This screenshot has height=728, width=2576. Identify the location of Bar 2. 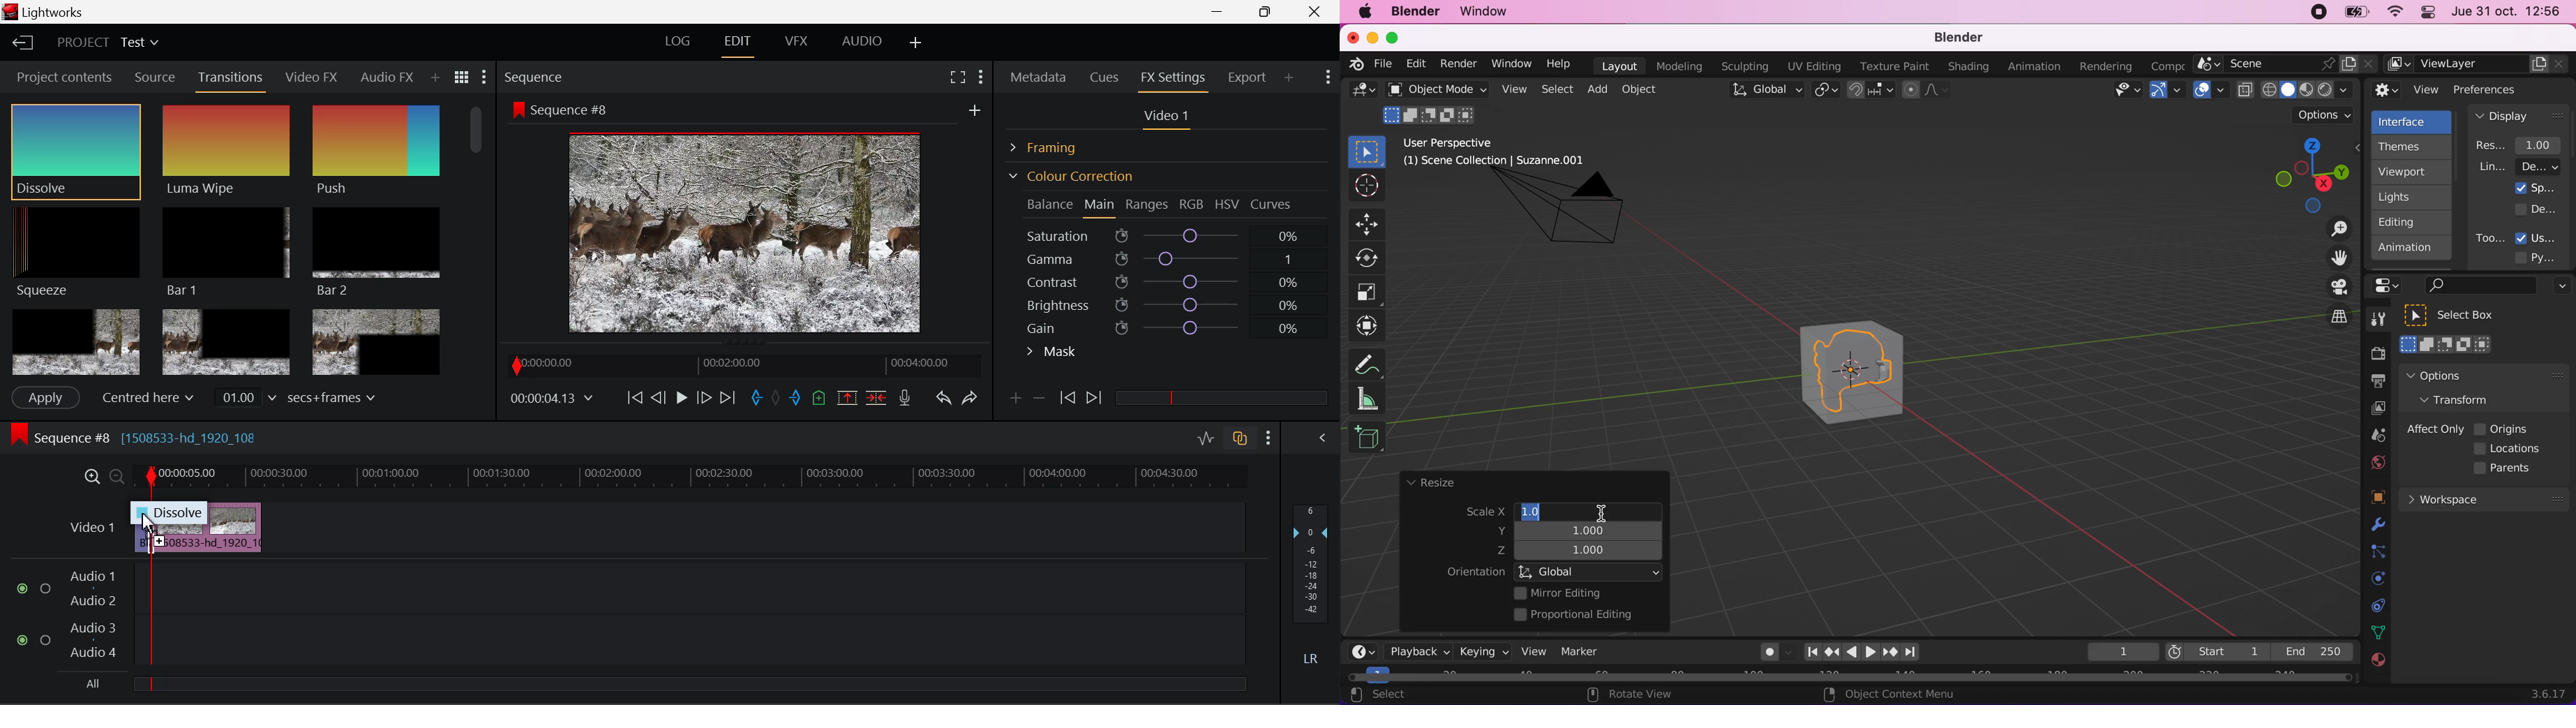
(376, 252).